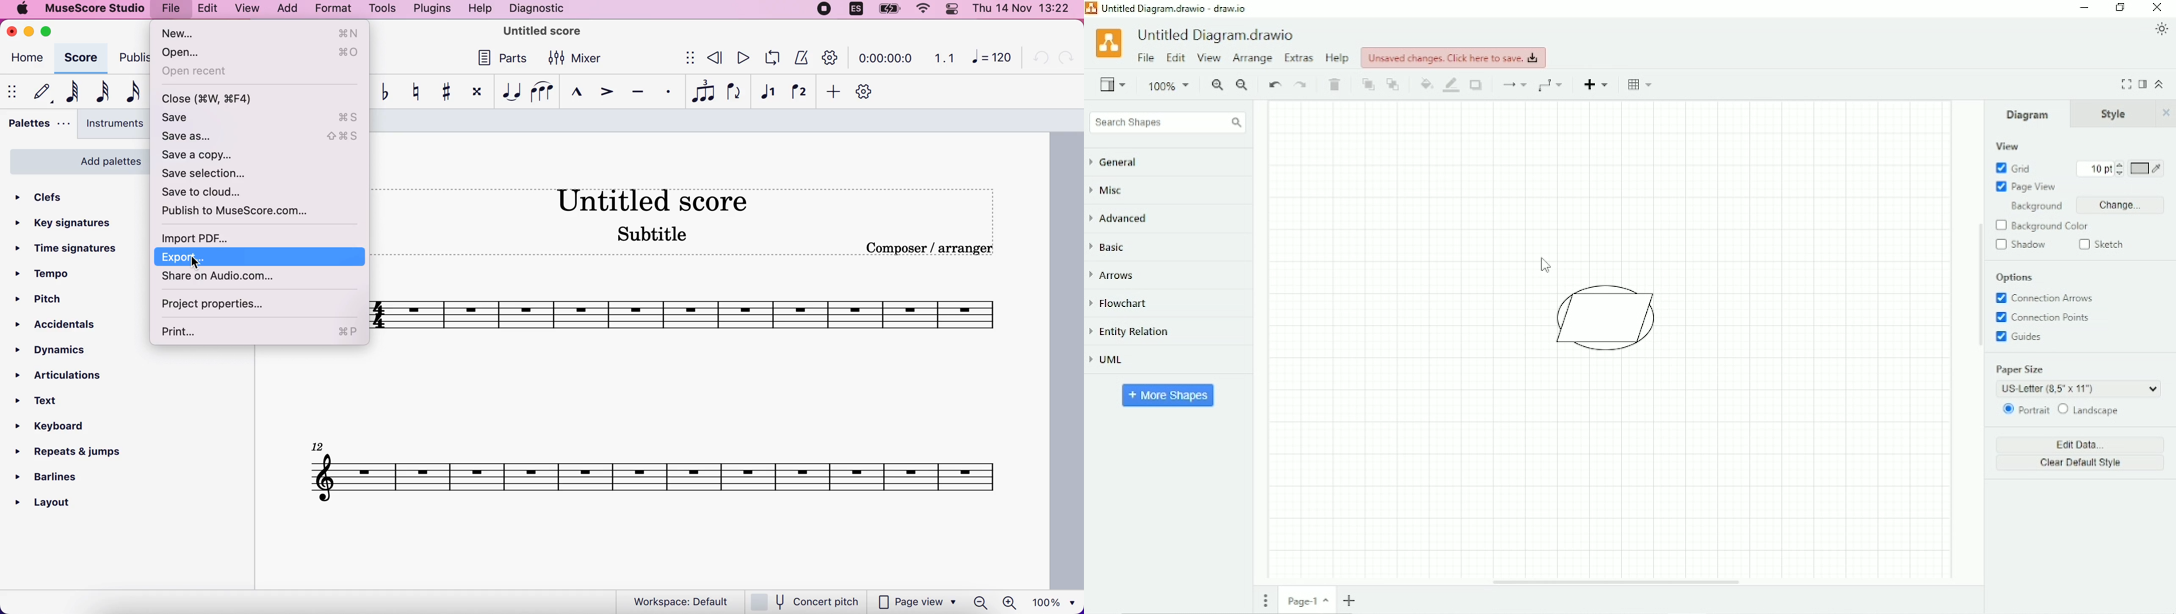 The height and width of the screenshot is (616, 2184). What do you see at coordinates (1217, 86) in the screenshot?
I see `Zoom in` at bounding box center [1217, 86].